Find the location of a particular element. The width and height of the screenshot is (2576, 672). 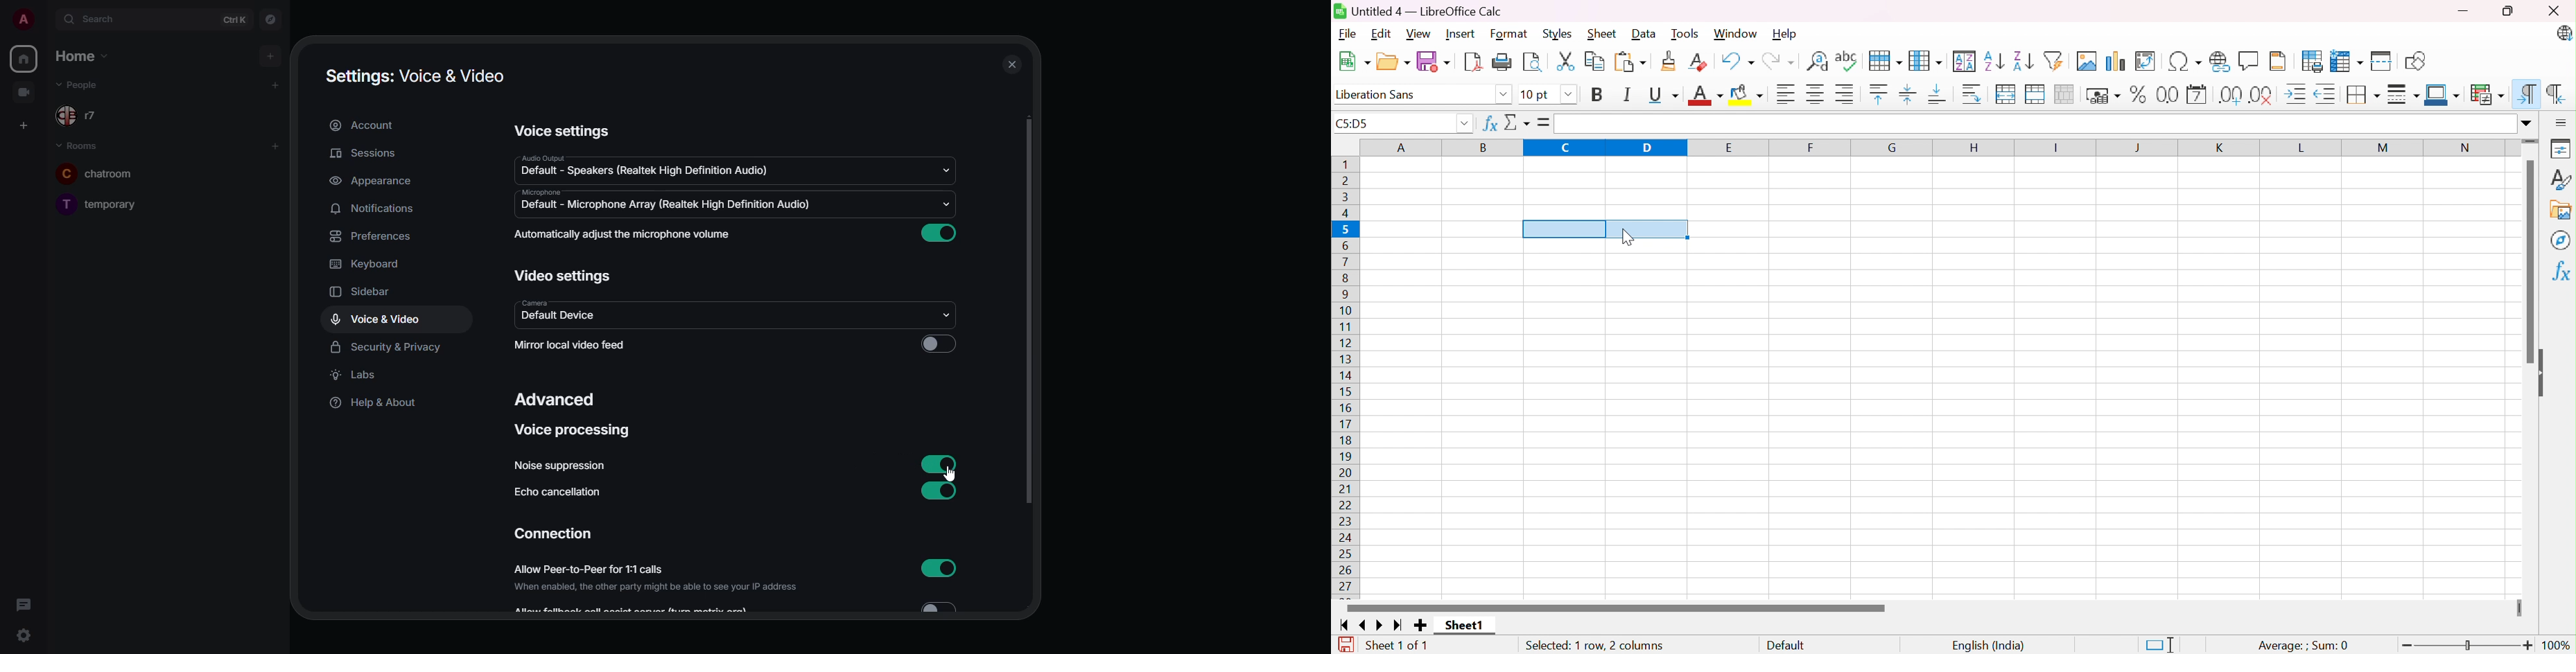

Format as Percent is located at coordinates (2136, 95).